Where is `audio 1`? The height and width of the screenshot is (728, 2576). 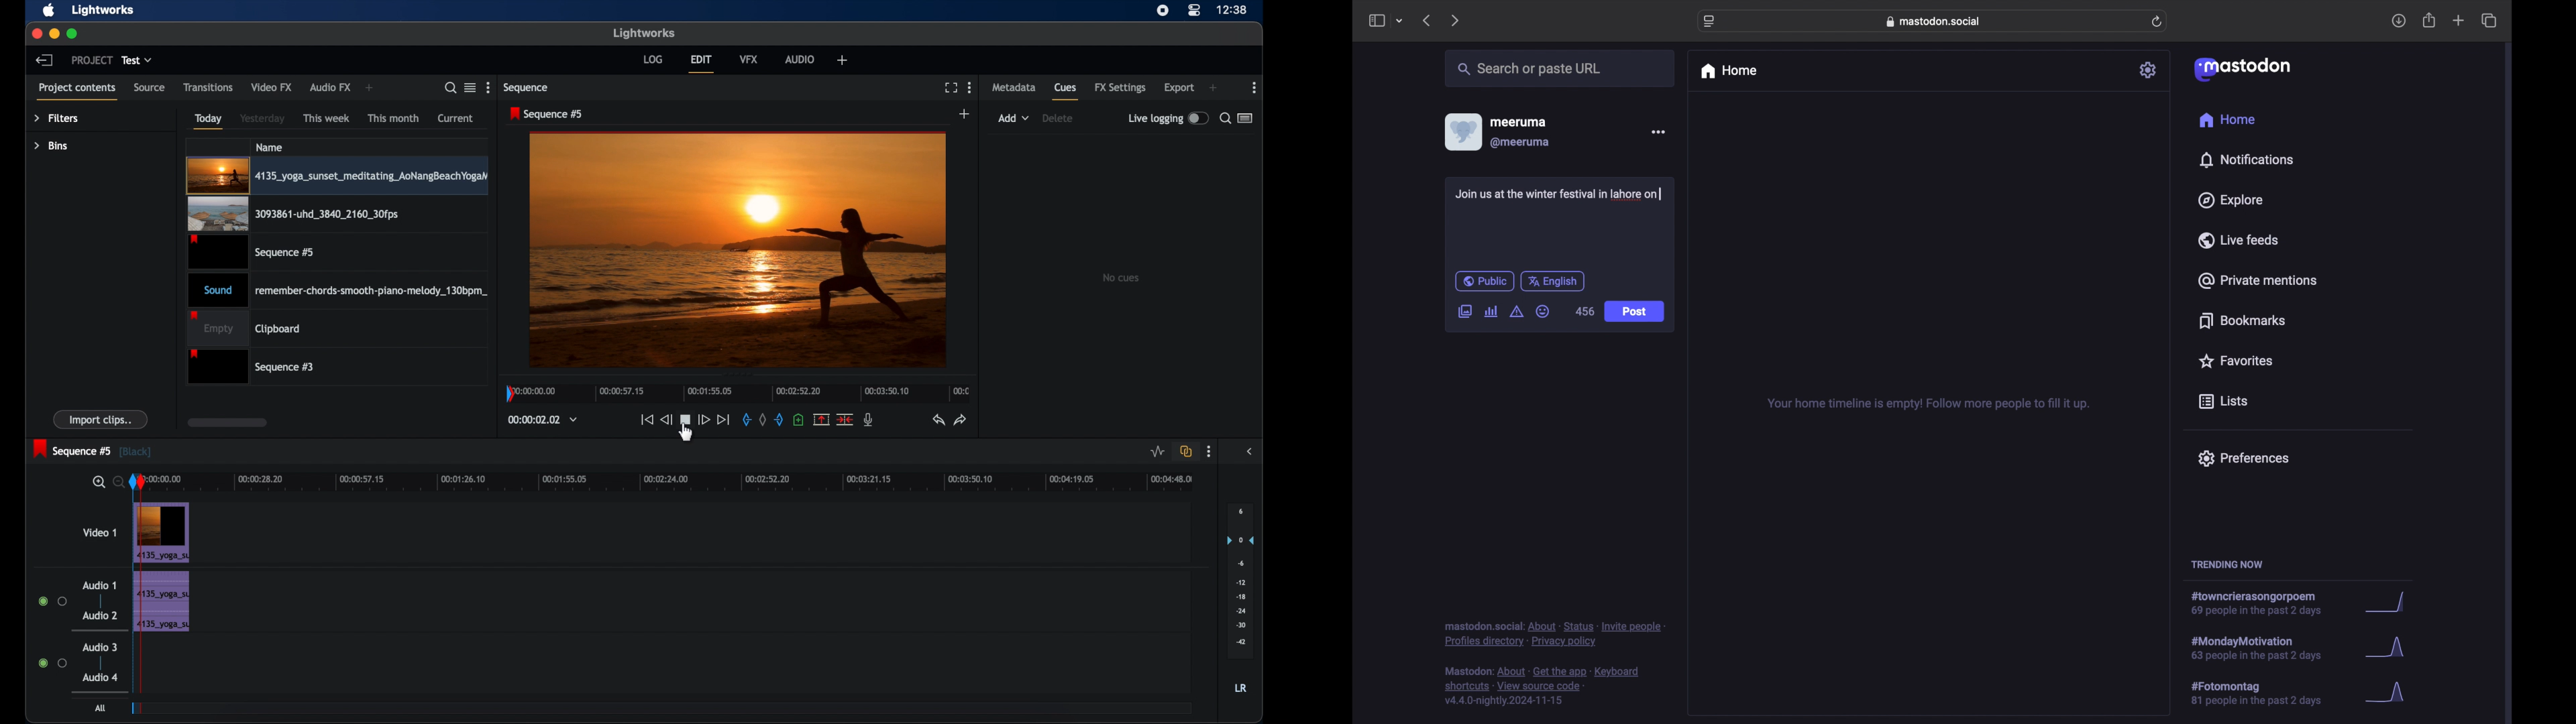
audio 1 is located at coordinates (98, 586).